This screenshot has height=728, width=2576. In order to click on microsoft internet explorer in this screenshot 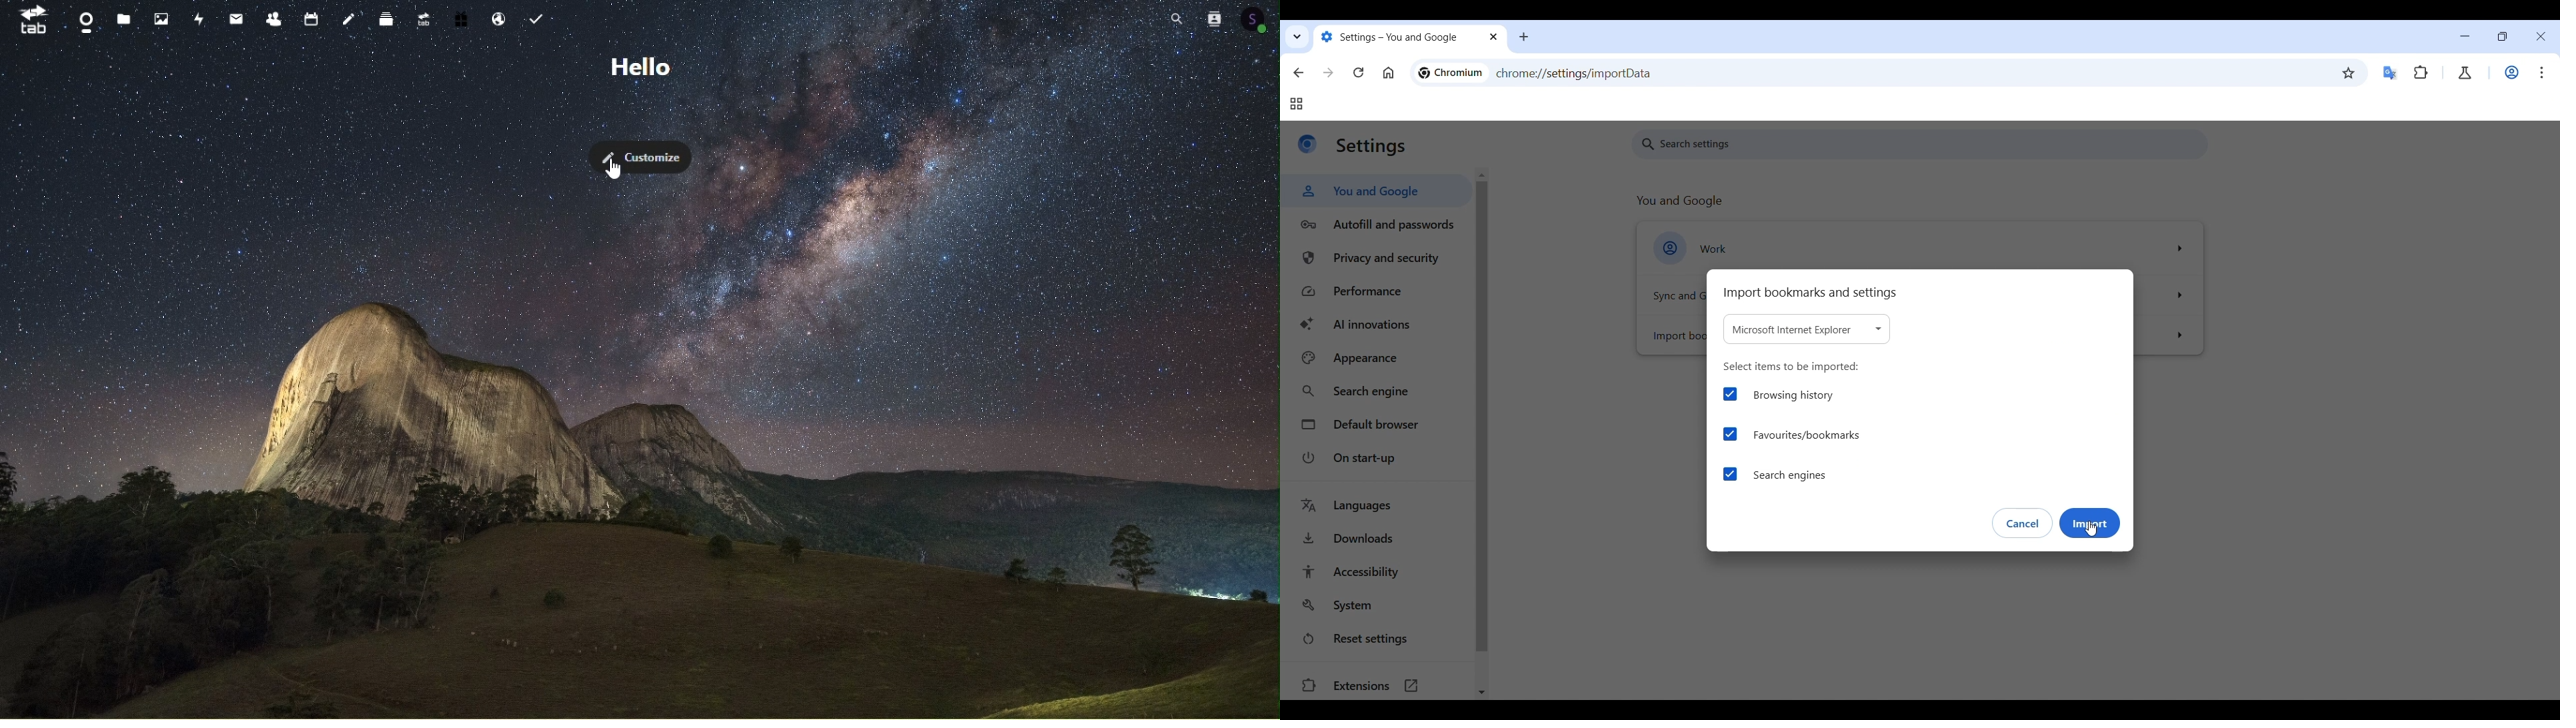, I will do `click(1807, 329)`.